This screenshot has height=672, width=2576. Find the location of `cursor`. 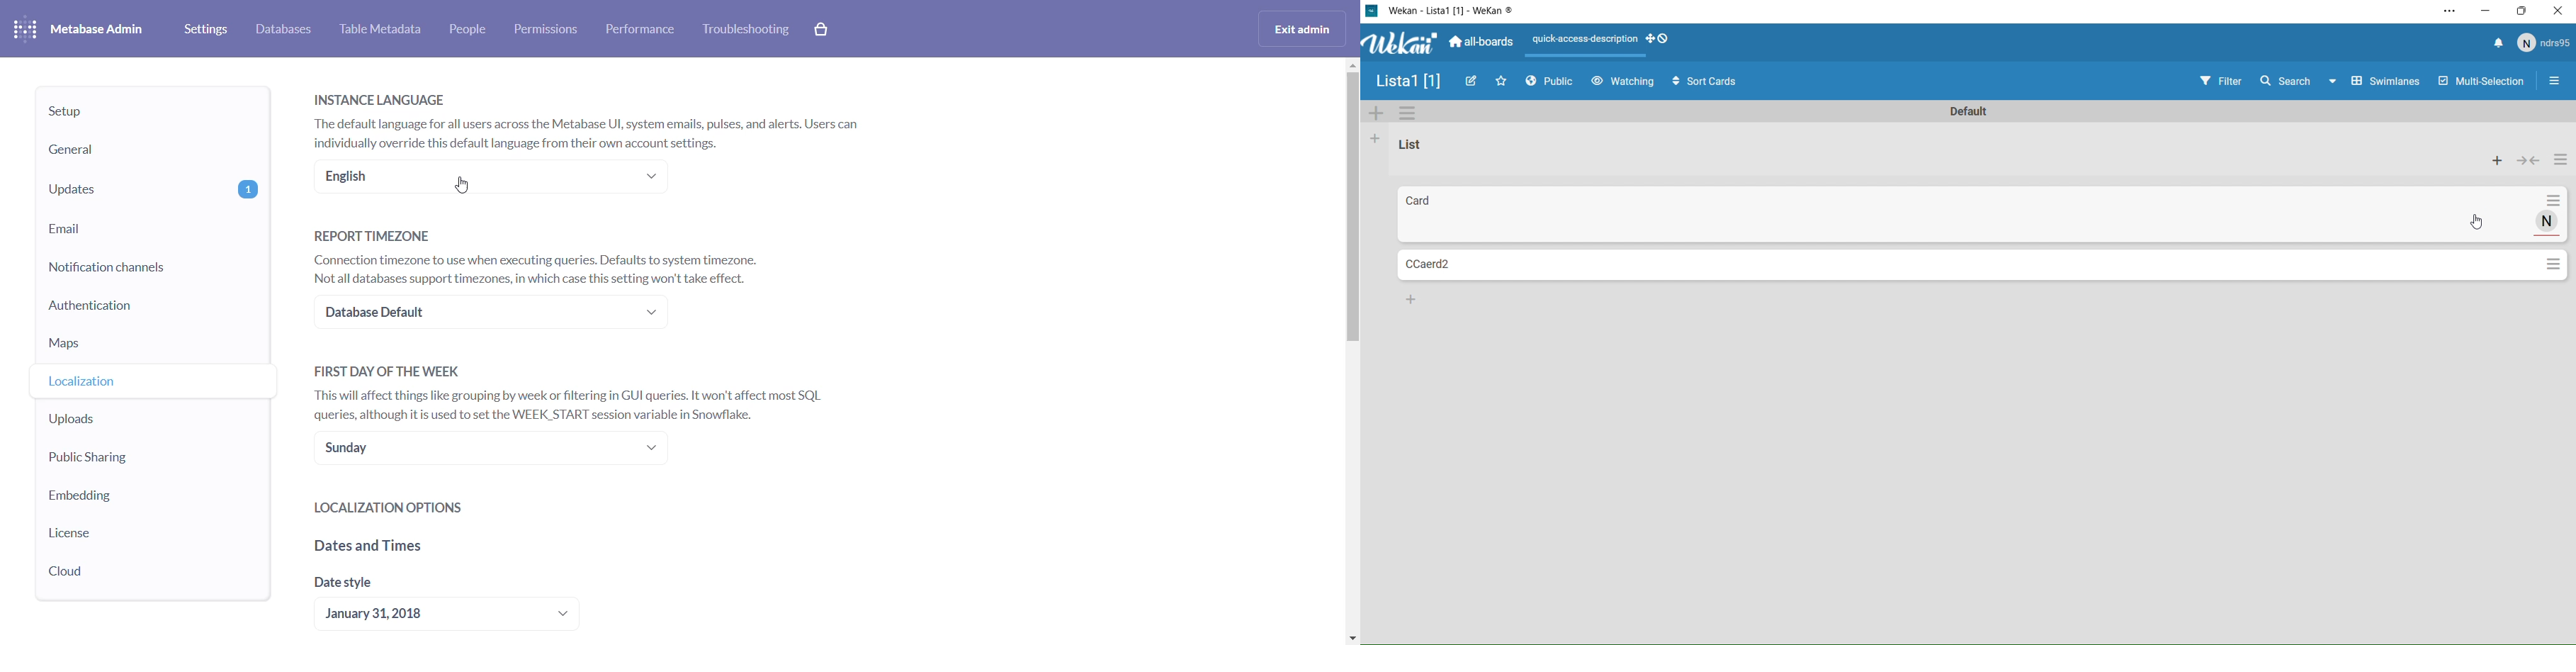

cursor is located at coordinates (2482, 222).